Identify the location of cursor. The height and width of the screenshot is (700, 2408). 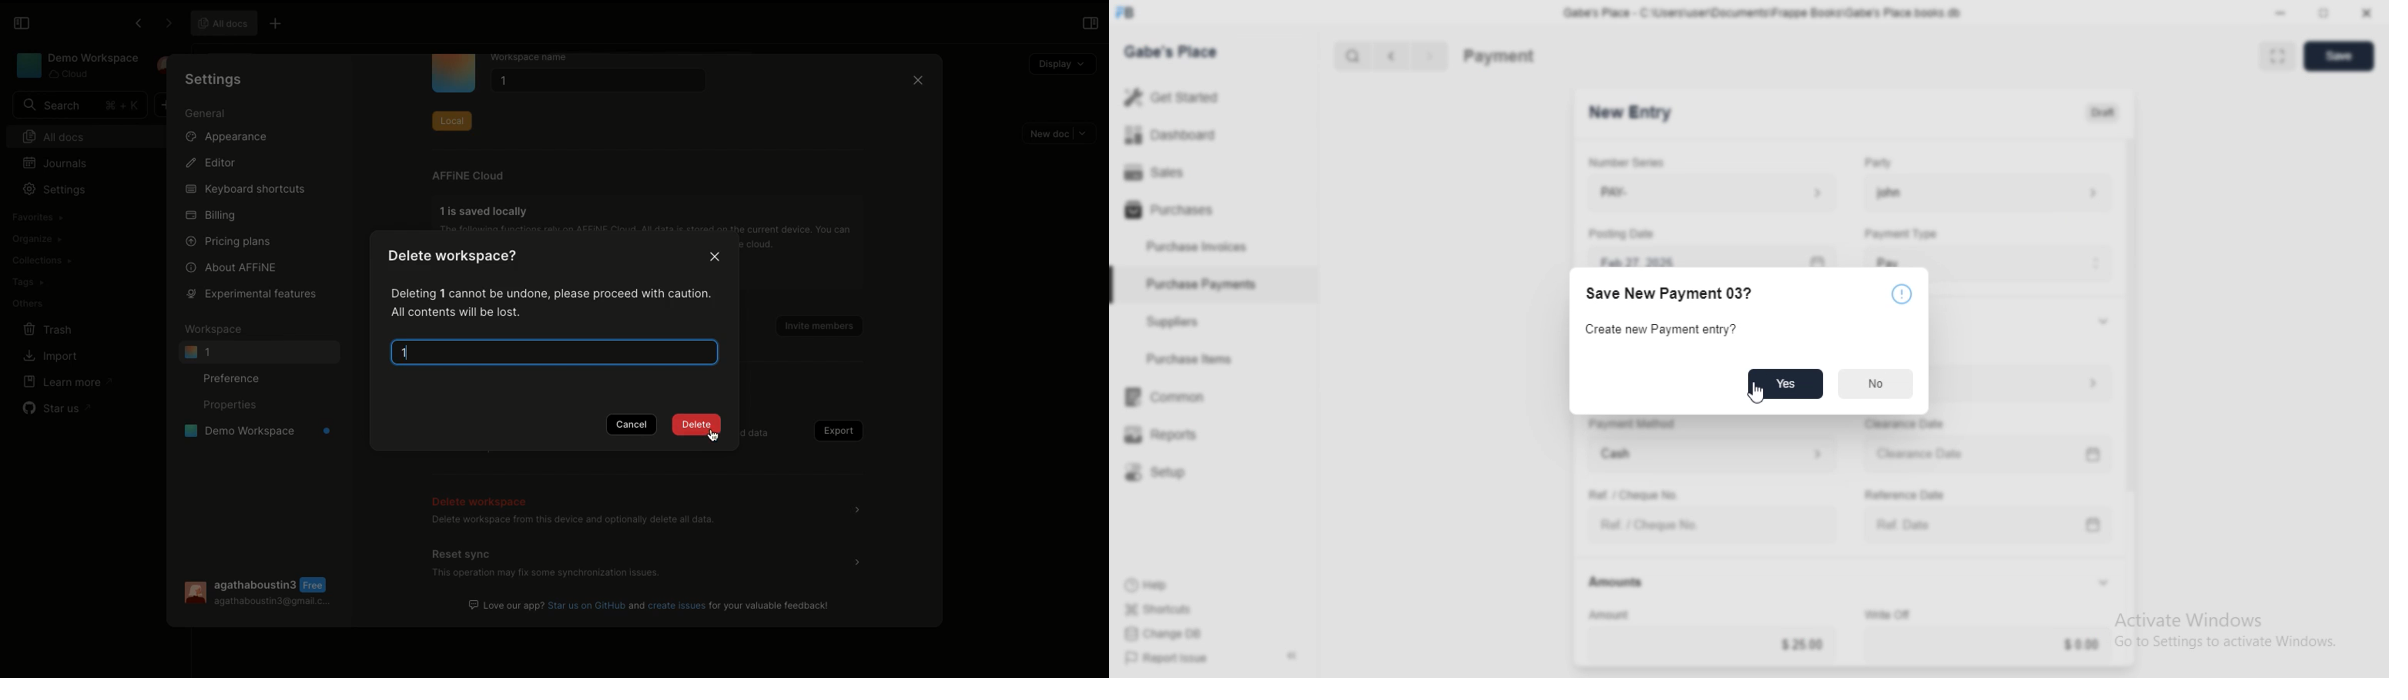
(1755, 398).